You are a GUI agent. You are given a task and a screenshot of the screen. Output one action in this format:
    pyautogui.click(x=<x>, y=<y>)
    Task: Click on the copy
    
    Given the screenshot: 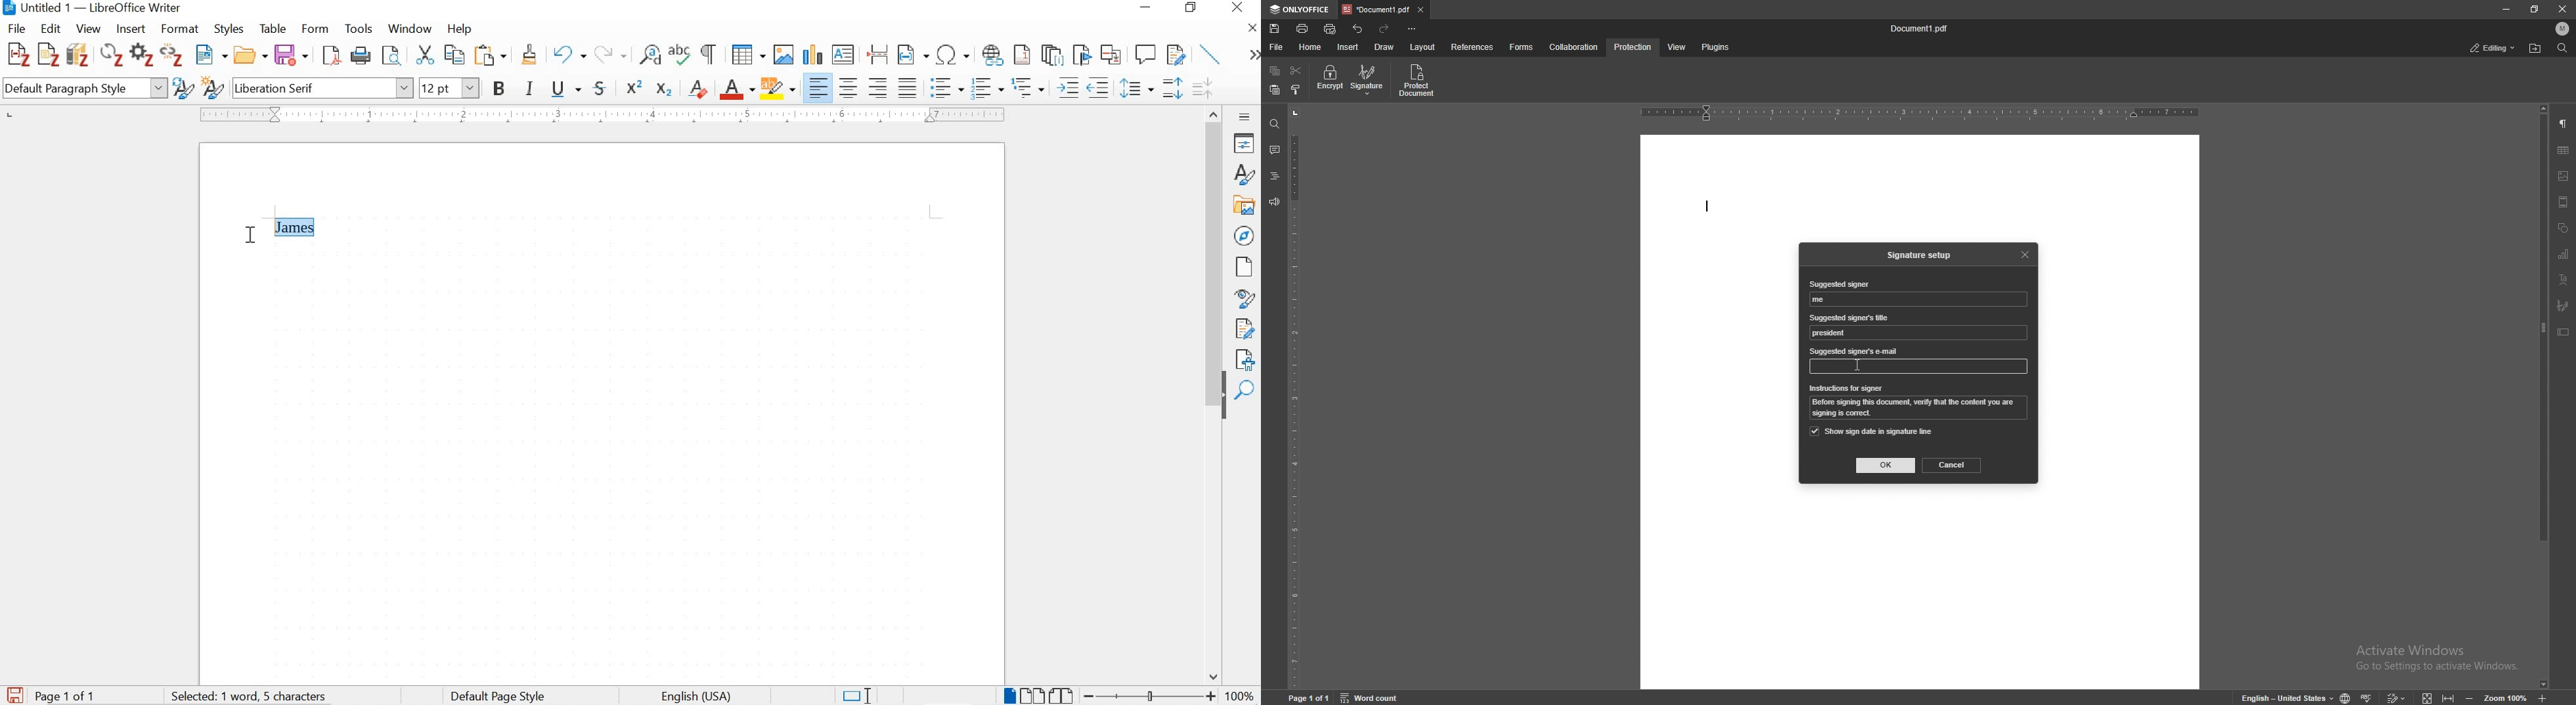 What is the action you would take?
    pyautogui.click(x=1275, y=71)
    